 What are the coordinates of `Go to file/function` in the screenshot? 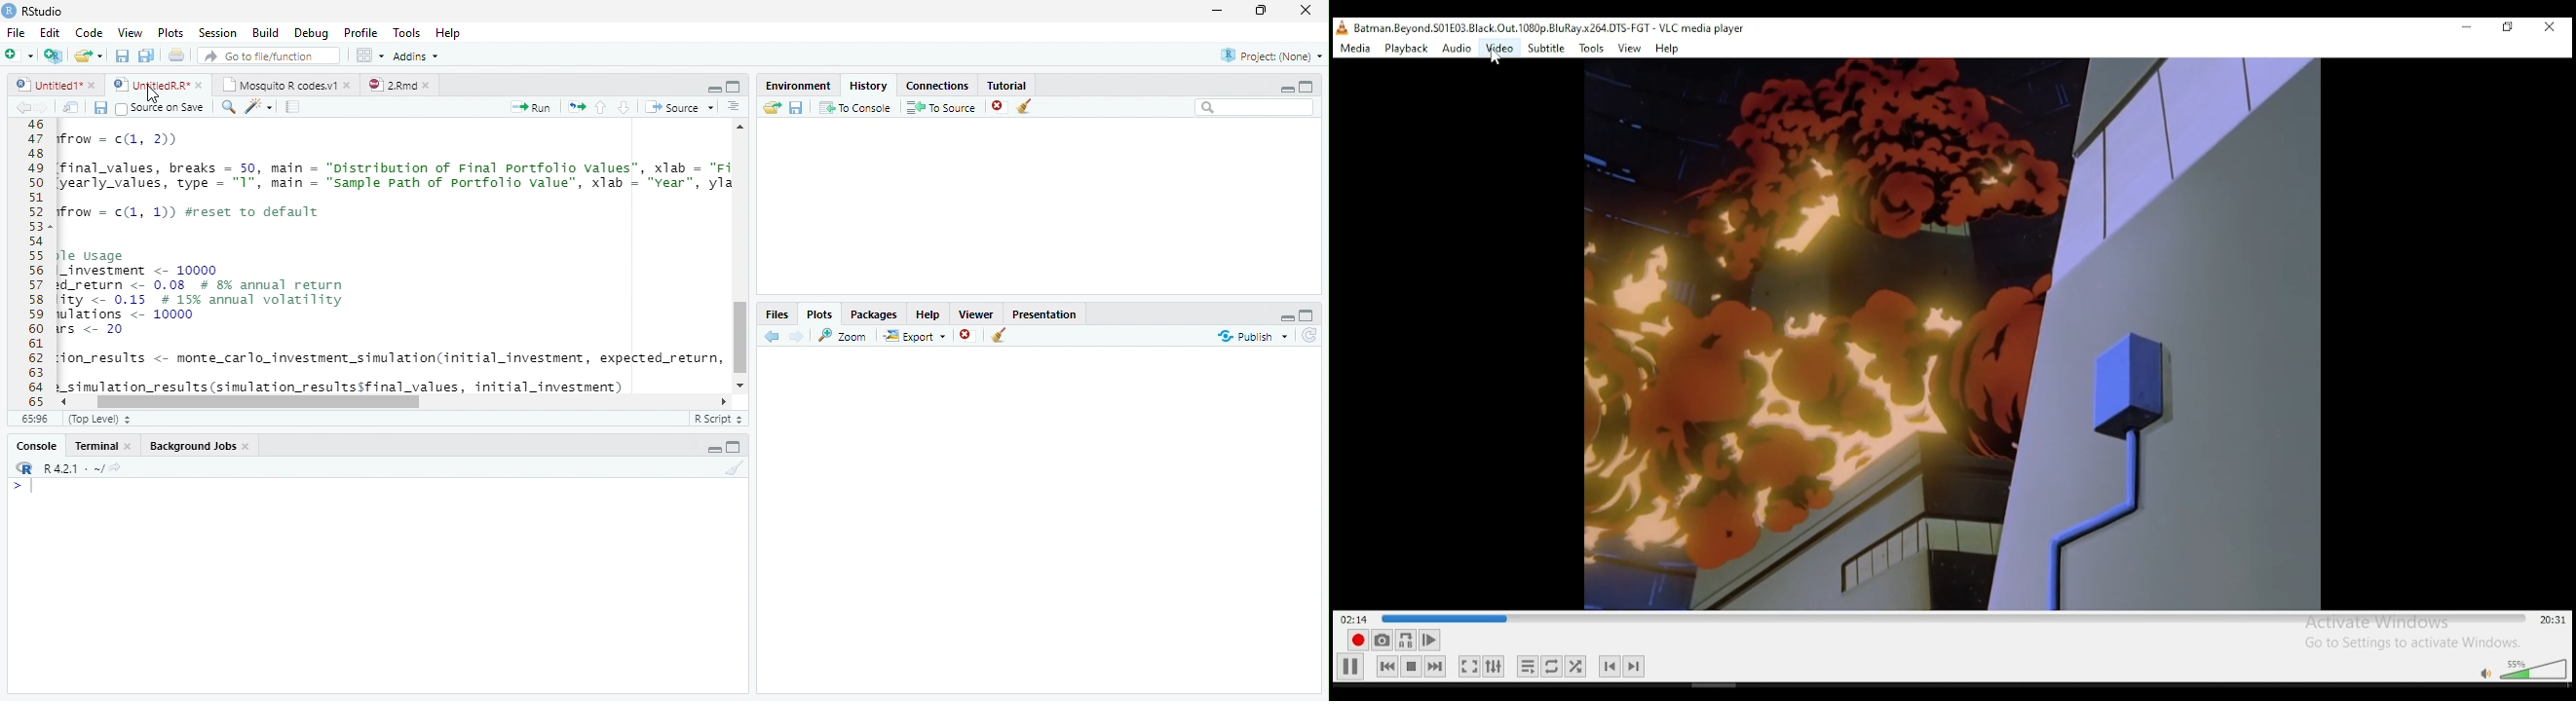 It's located at (267, 55).